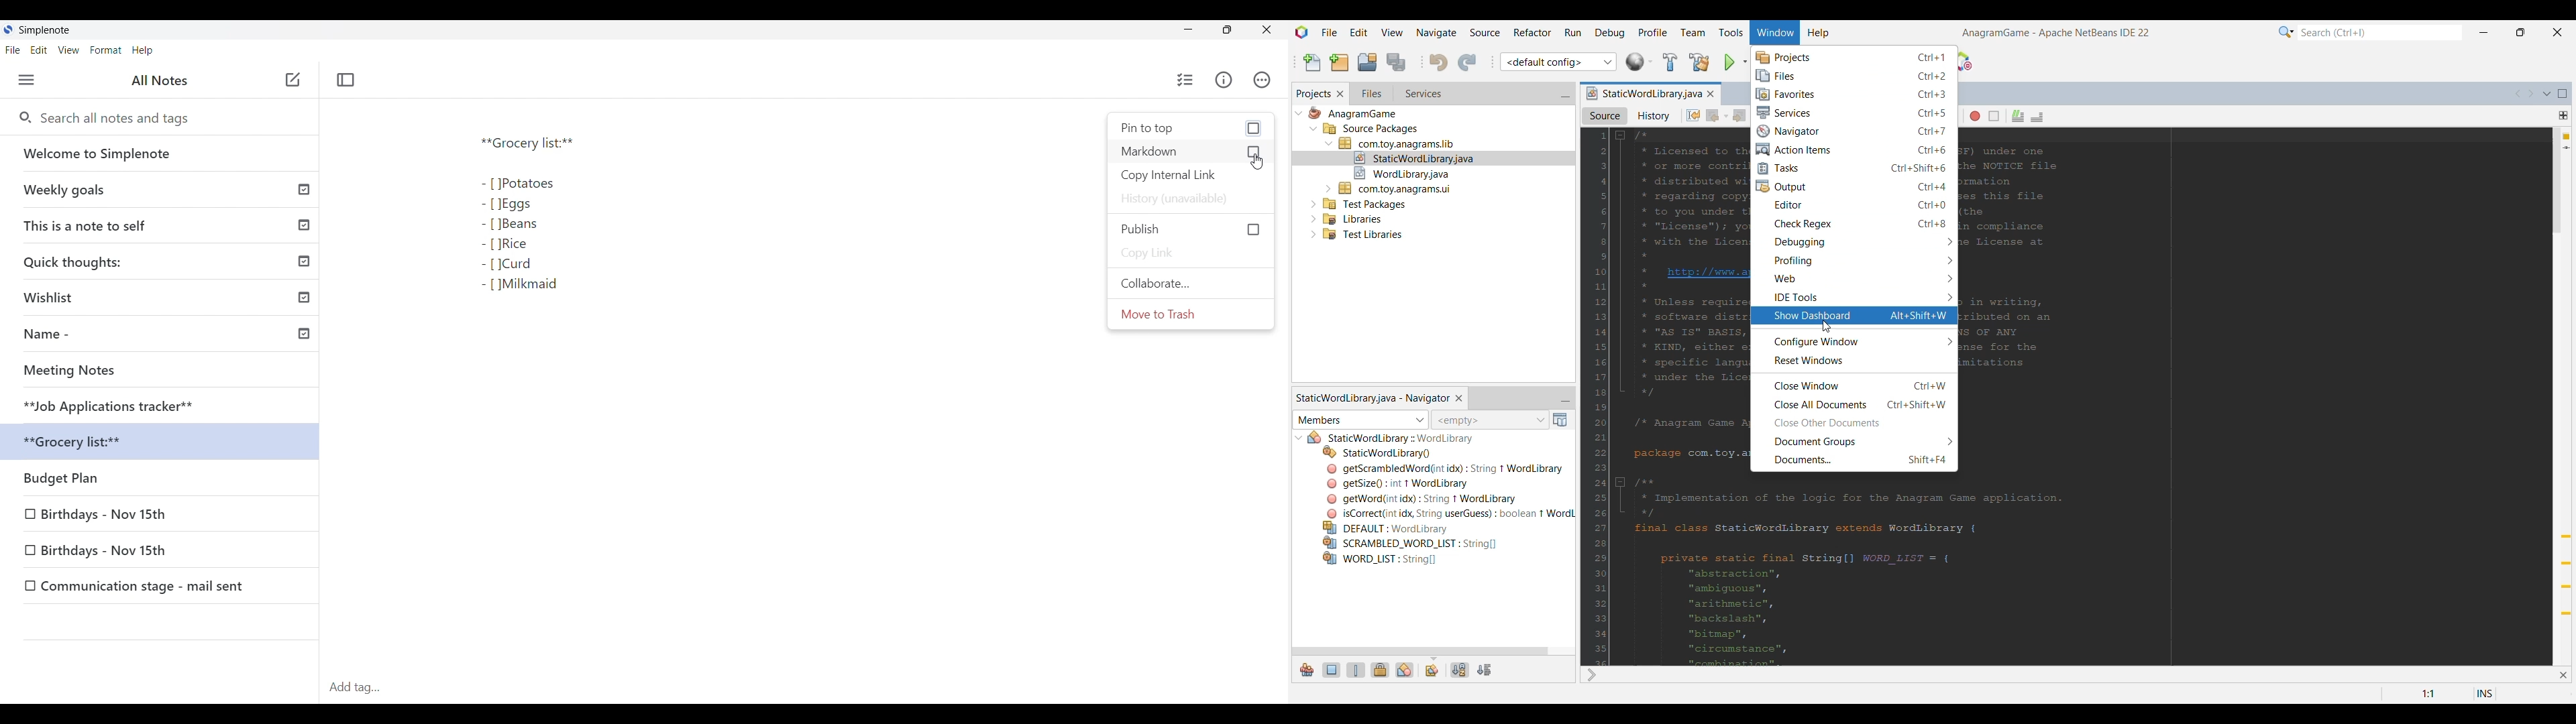 This screenshot has height=728, width=2576. I want to click on publish, so click(1192, 229).